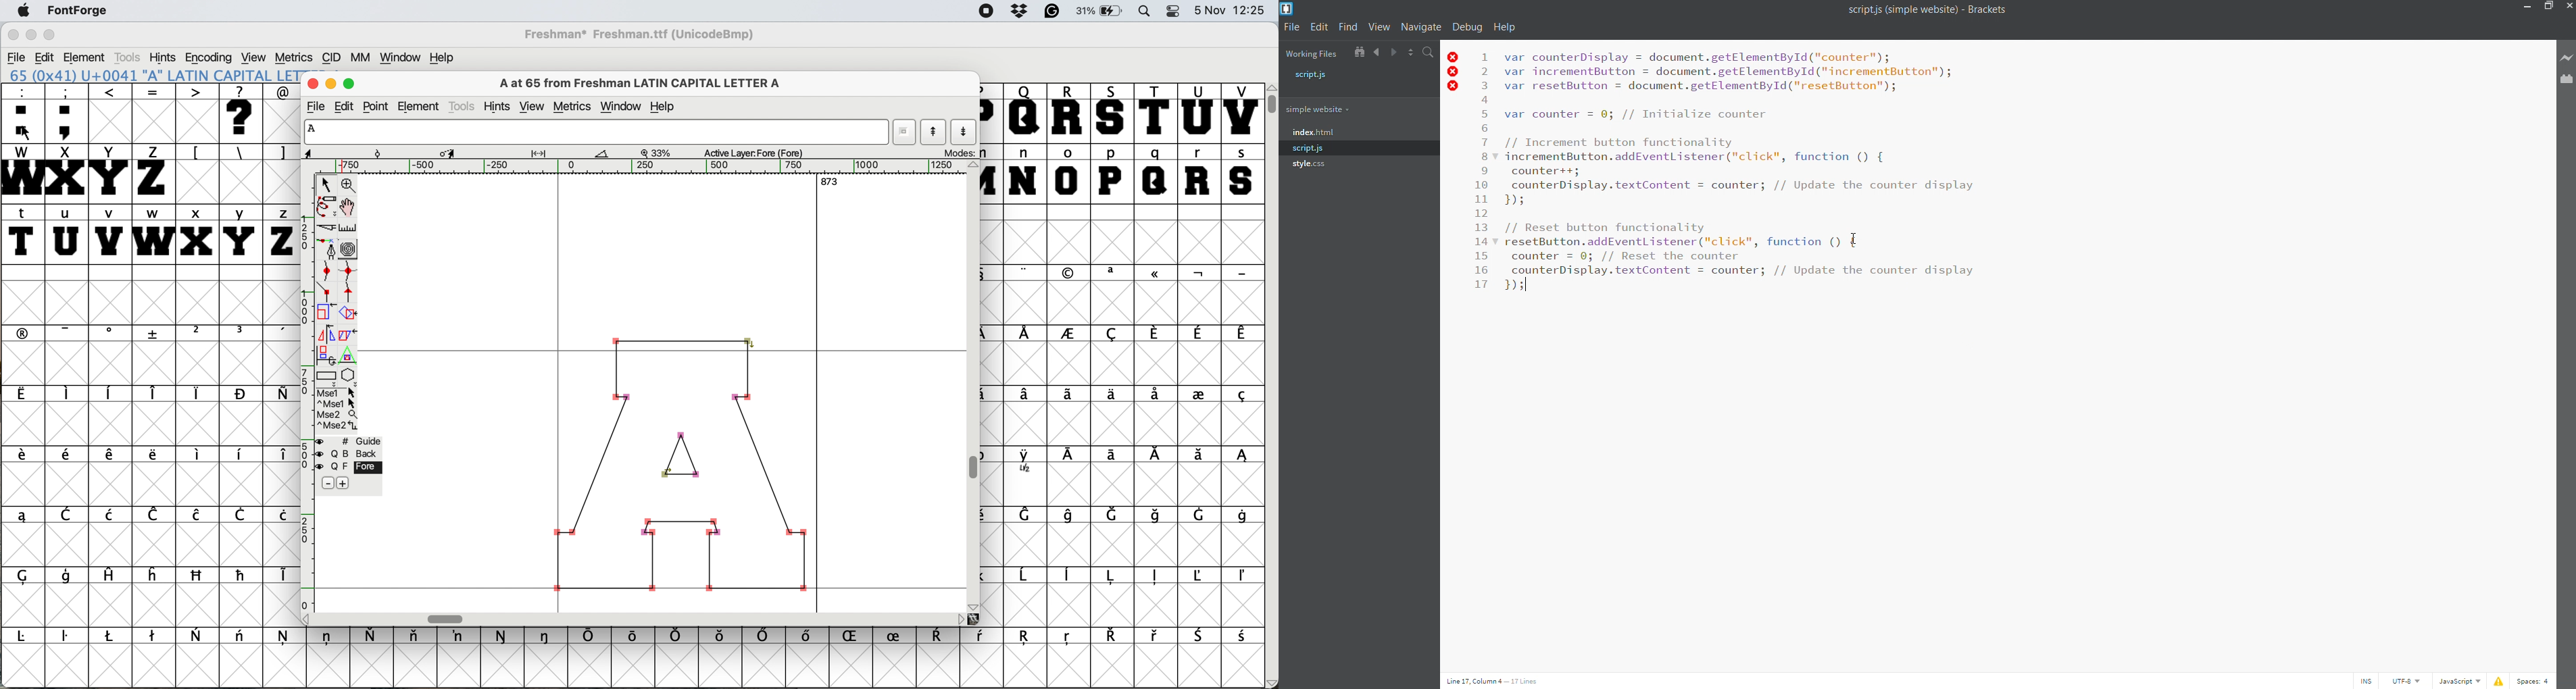 The image size is (2576, 700). I want to click on symbol, so click(111, 334).